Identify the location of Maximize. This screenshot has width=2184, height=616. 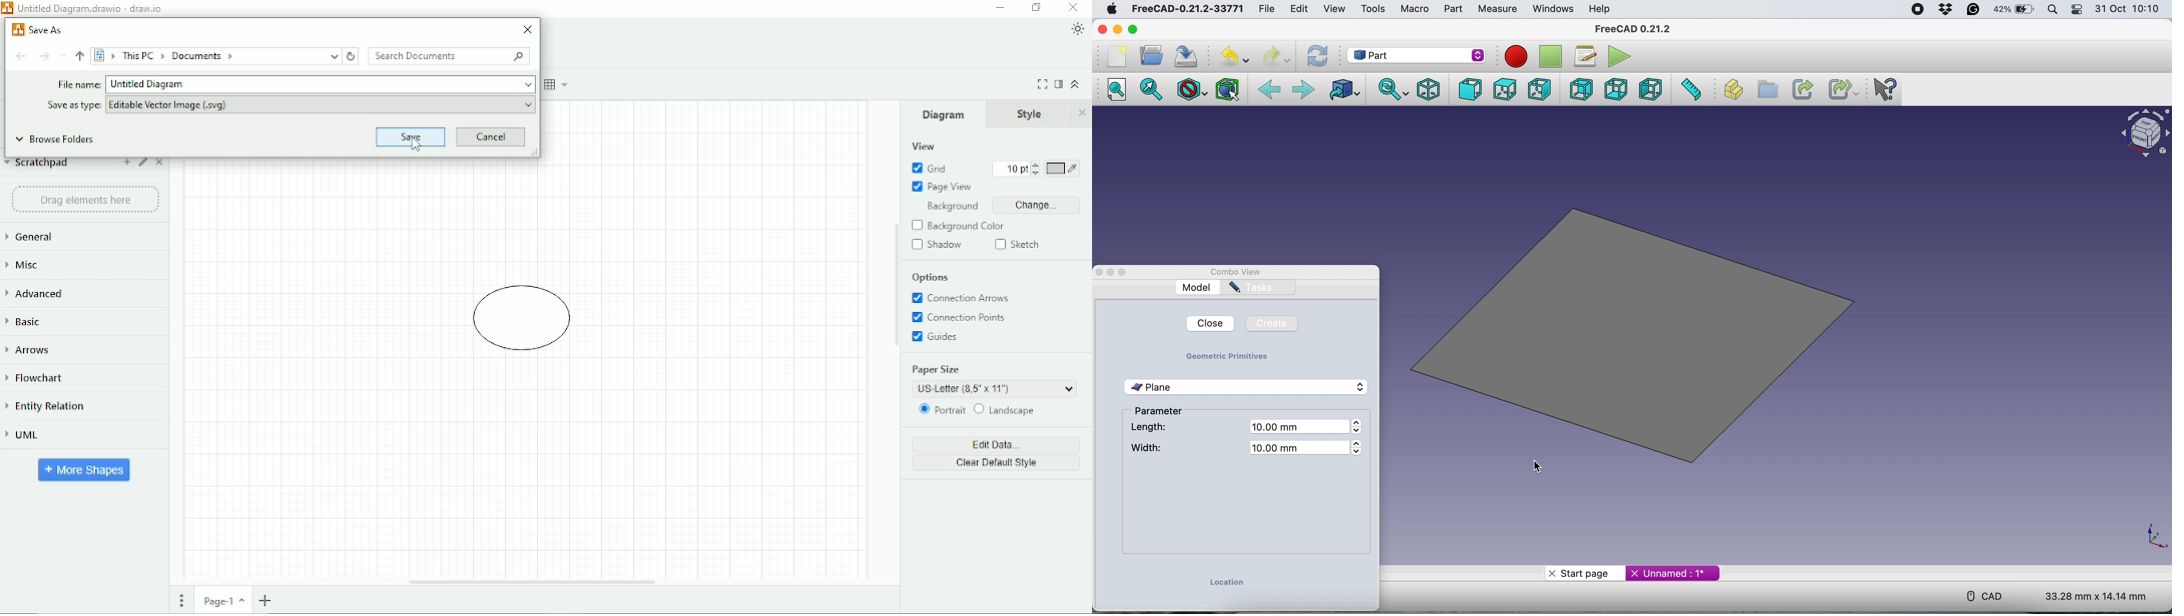
(1126, 271).